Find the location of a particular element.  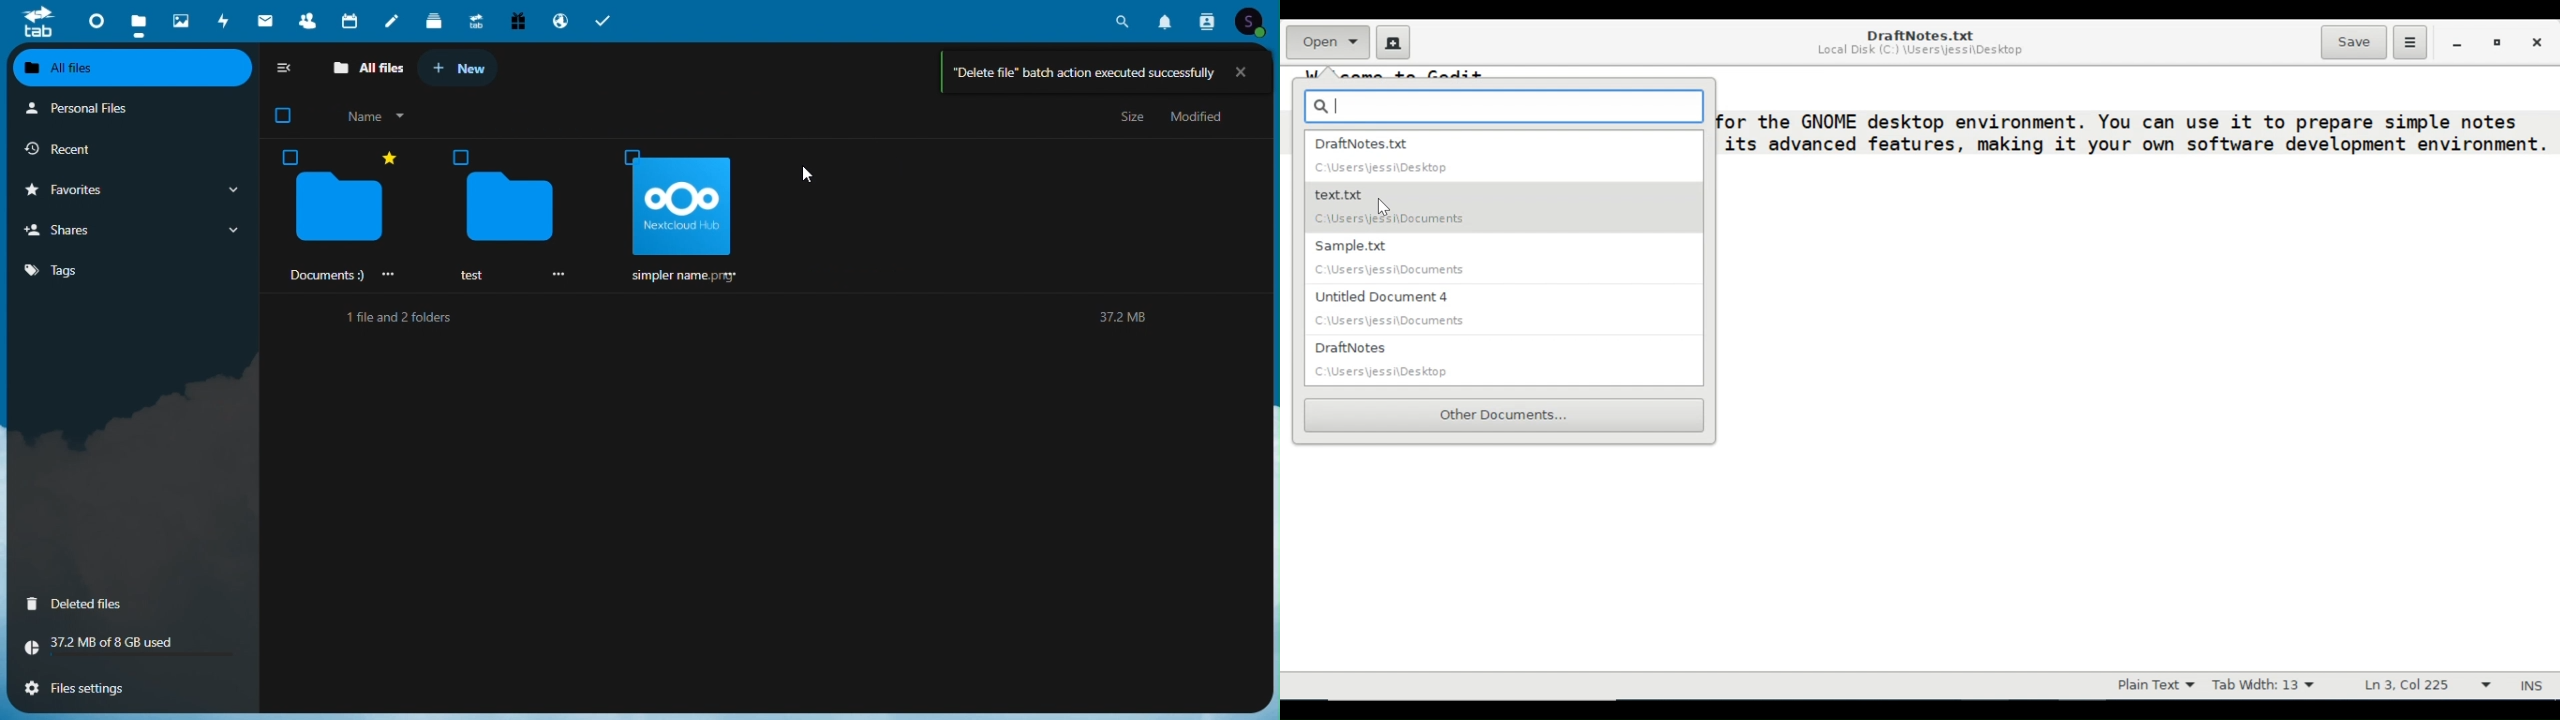

Shares is located at coordinates (130, 231).